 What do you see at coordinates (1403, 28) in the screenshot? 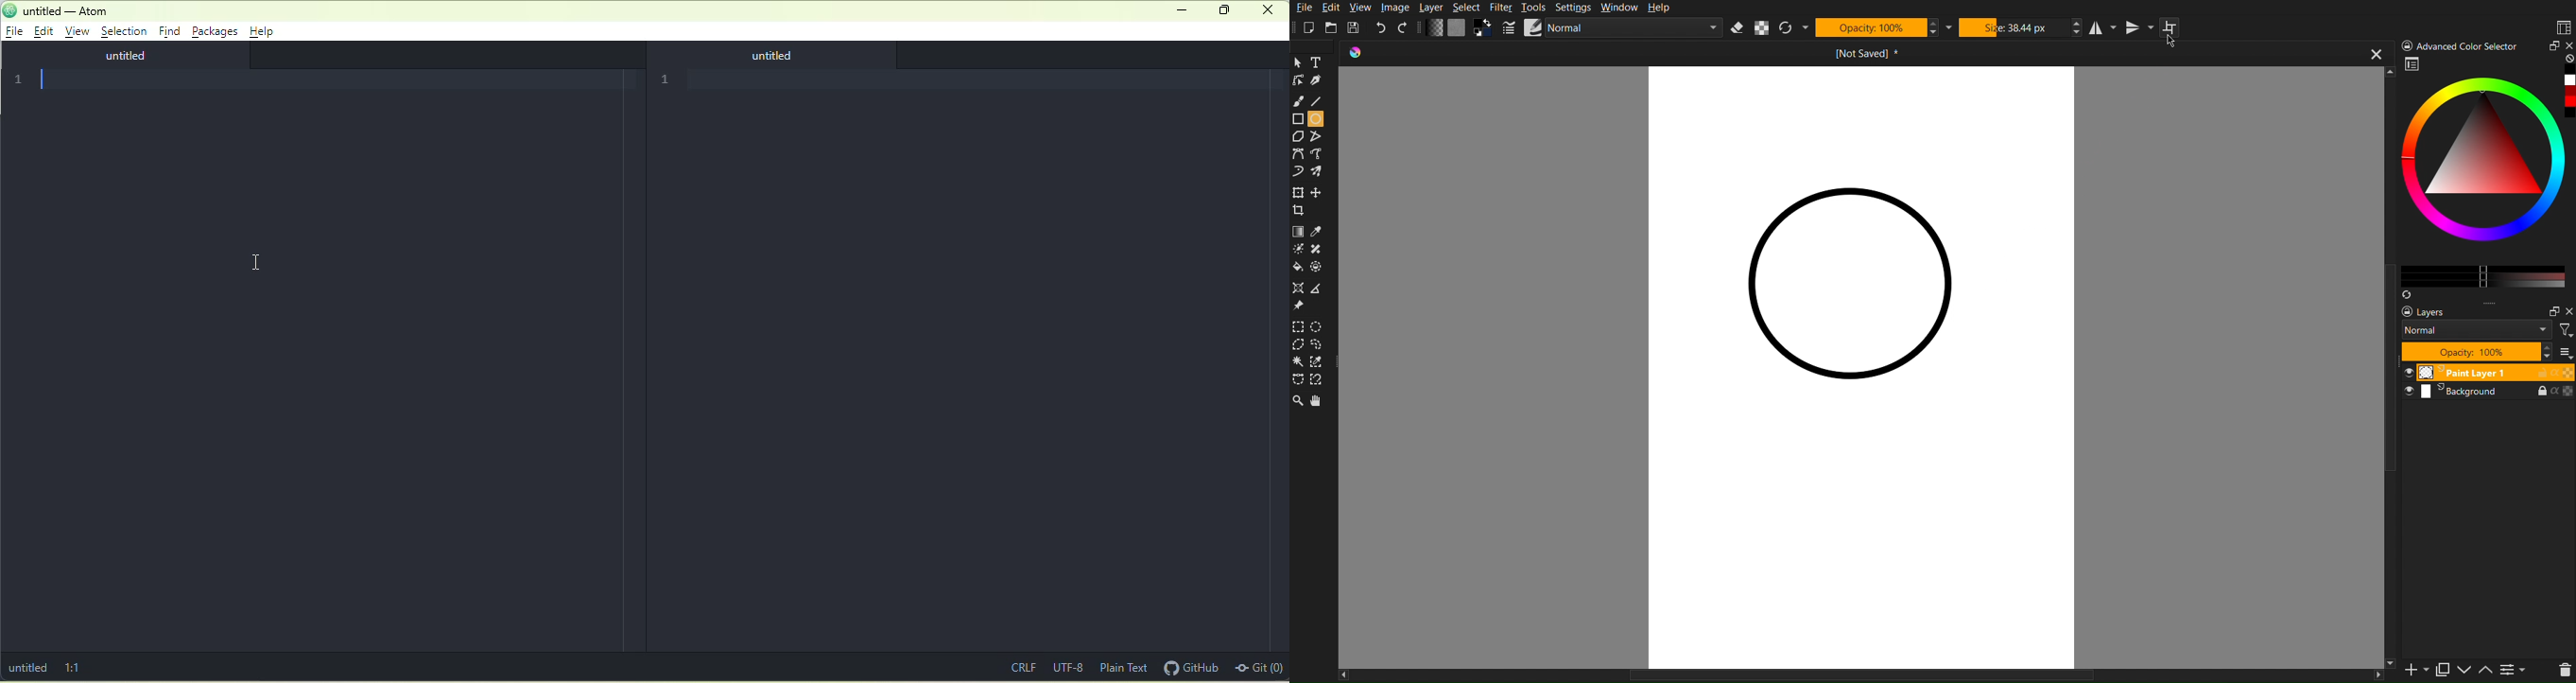
I see `Redo` at bounding box center [1403, 28].